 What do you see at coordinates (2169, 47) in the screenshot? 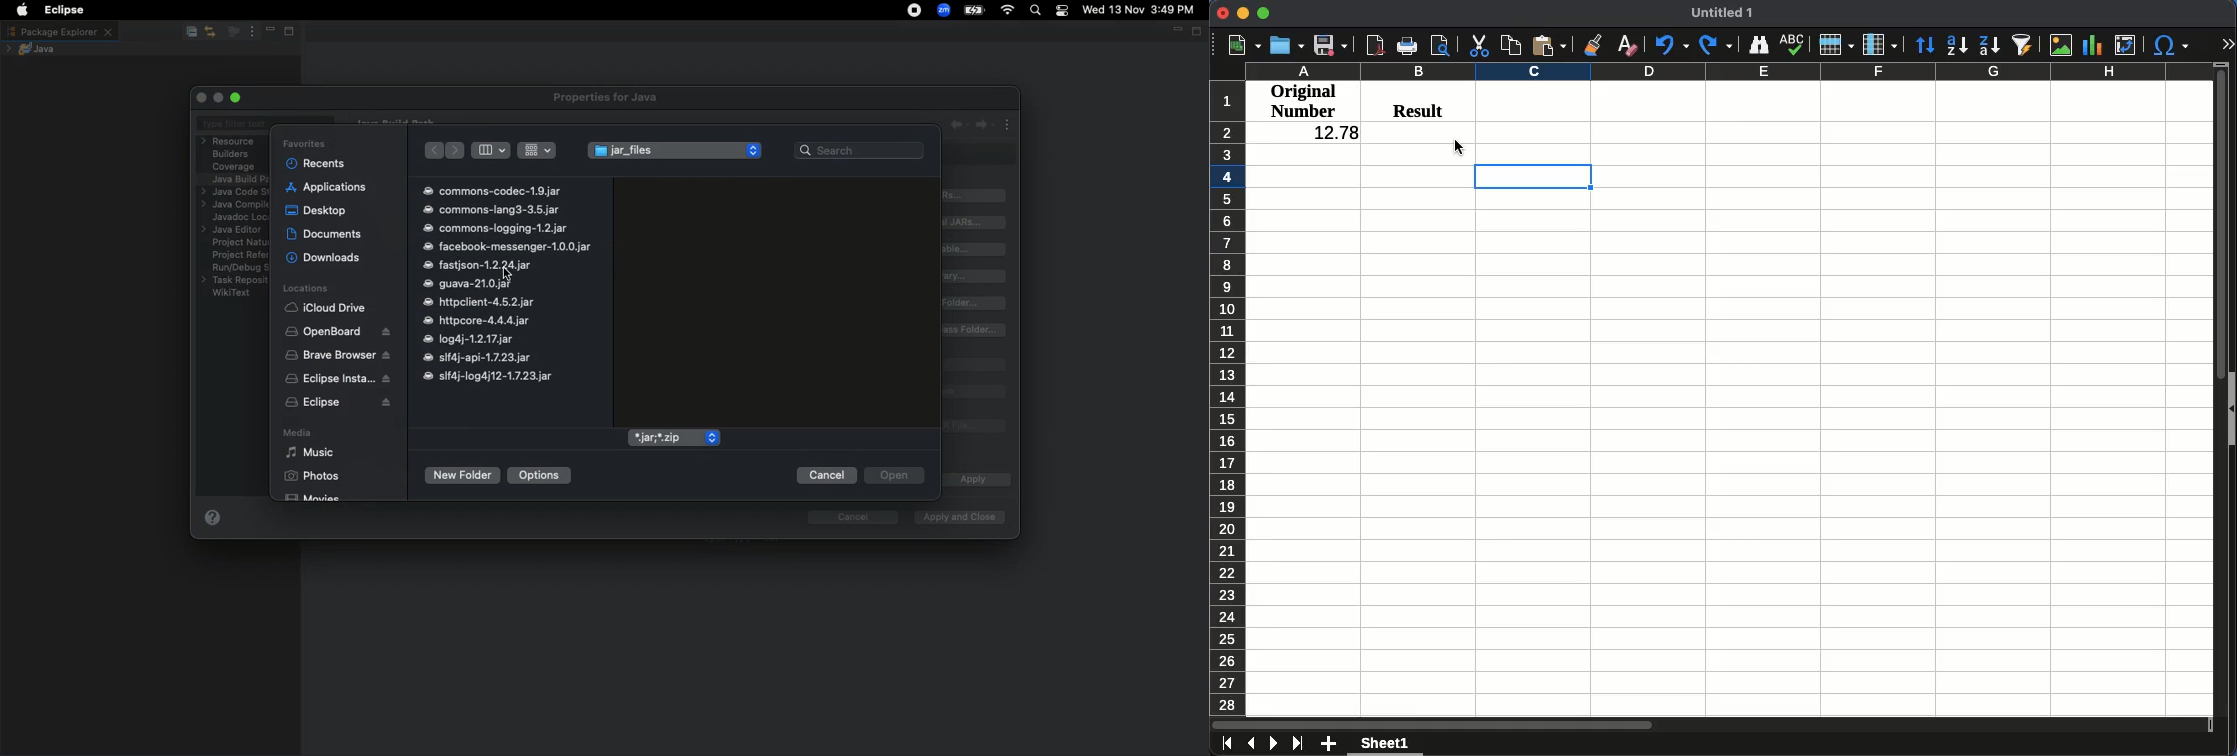
I see `special character` at bounding box center [2169, 47].